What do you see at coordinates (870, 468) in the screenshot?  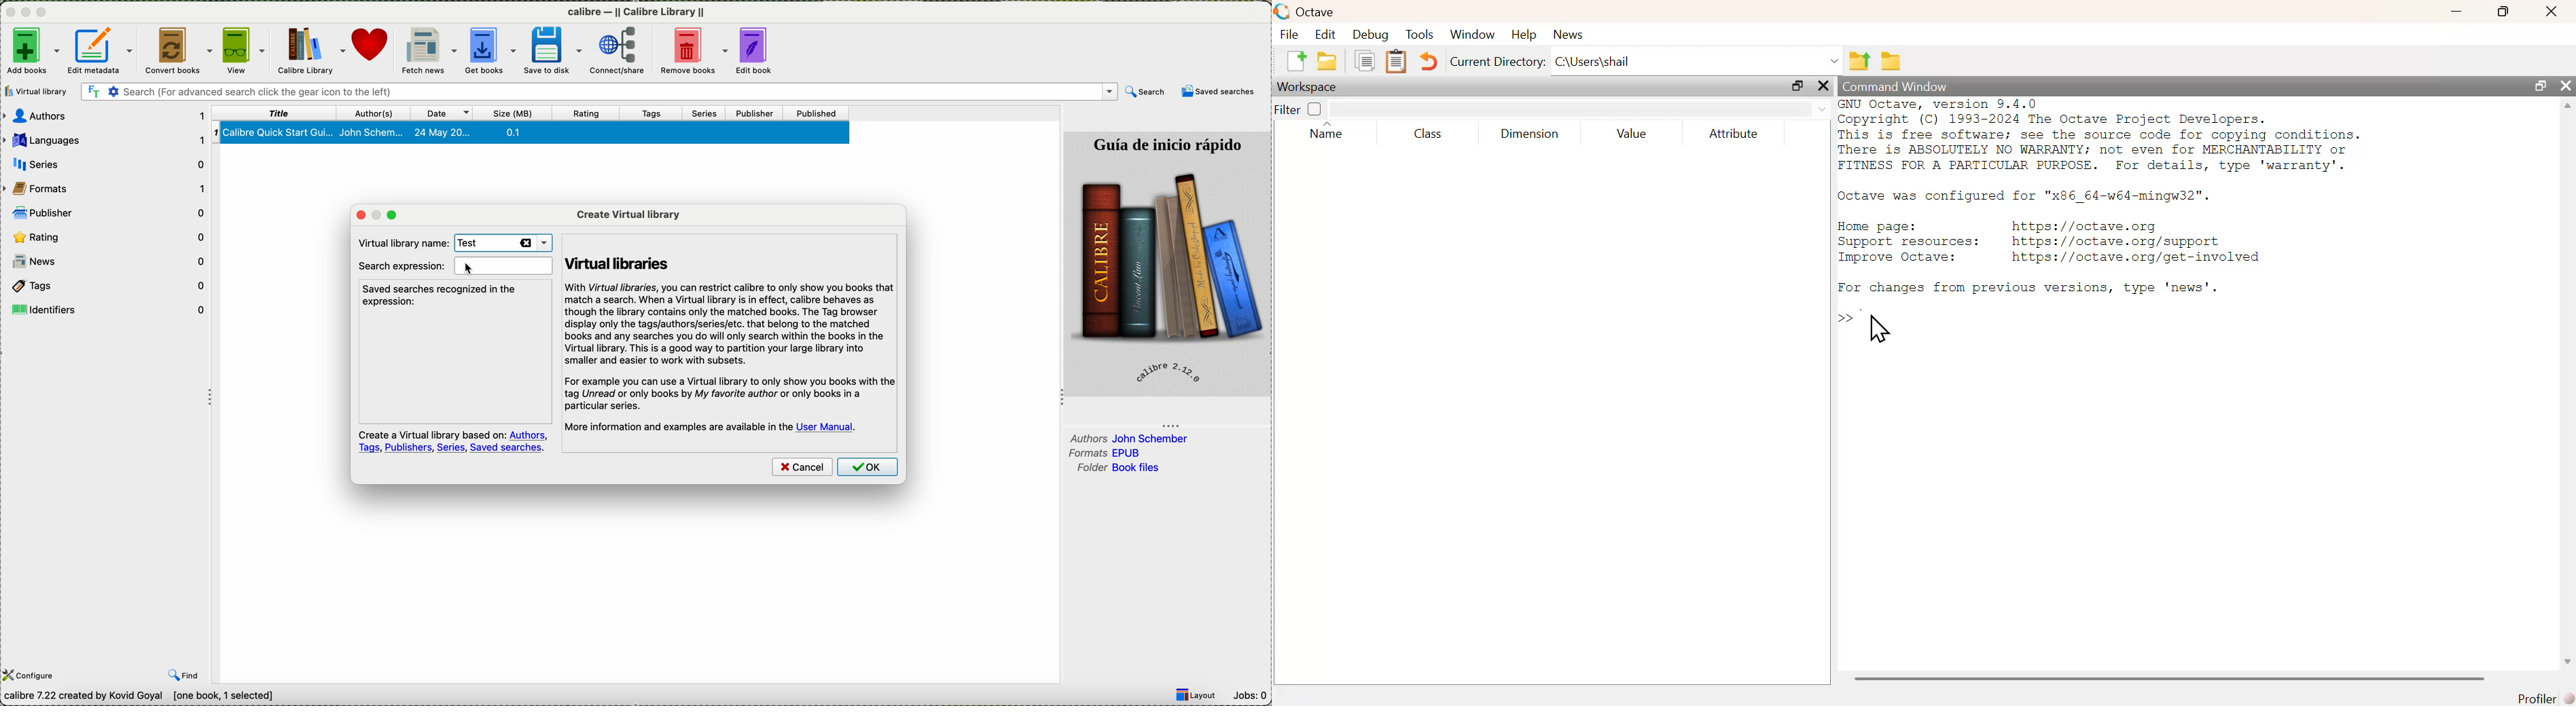 I see `OK button` at bounding box center [870, 468].